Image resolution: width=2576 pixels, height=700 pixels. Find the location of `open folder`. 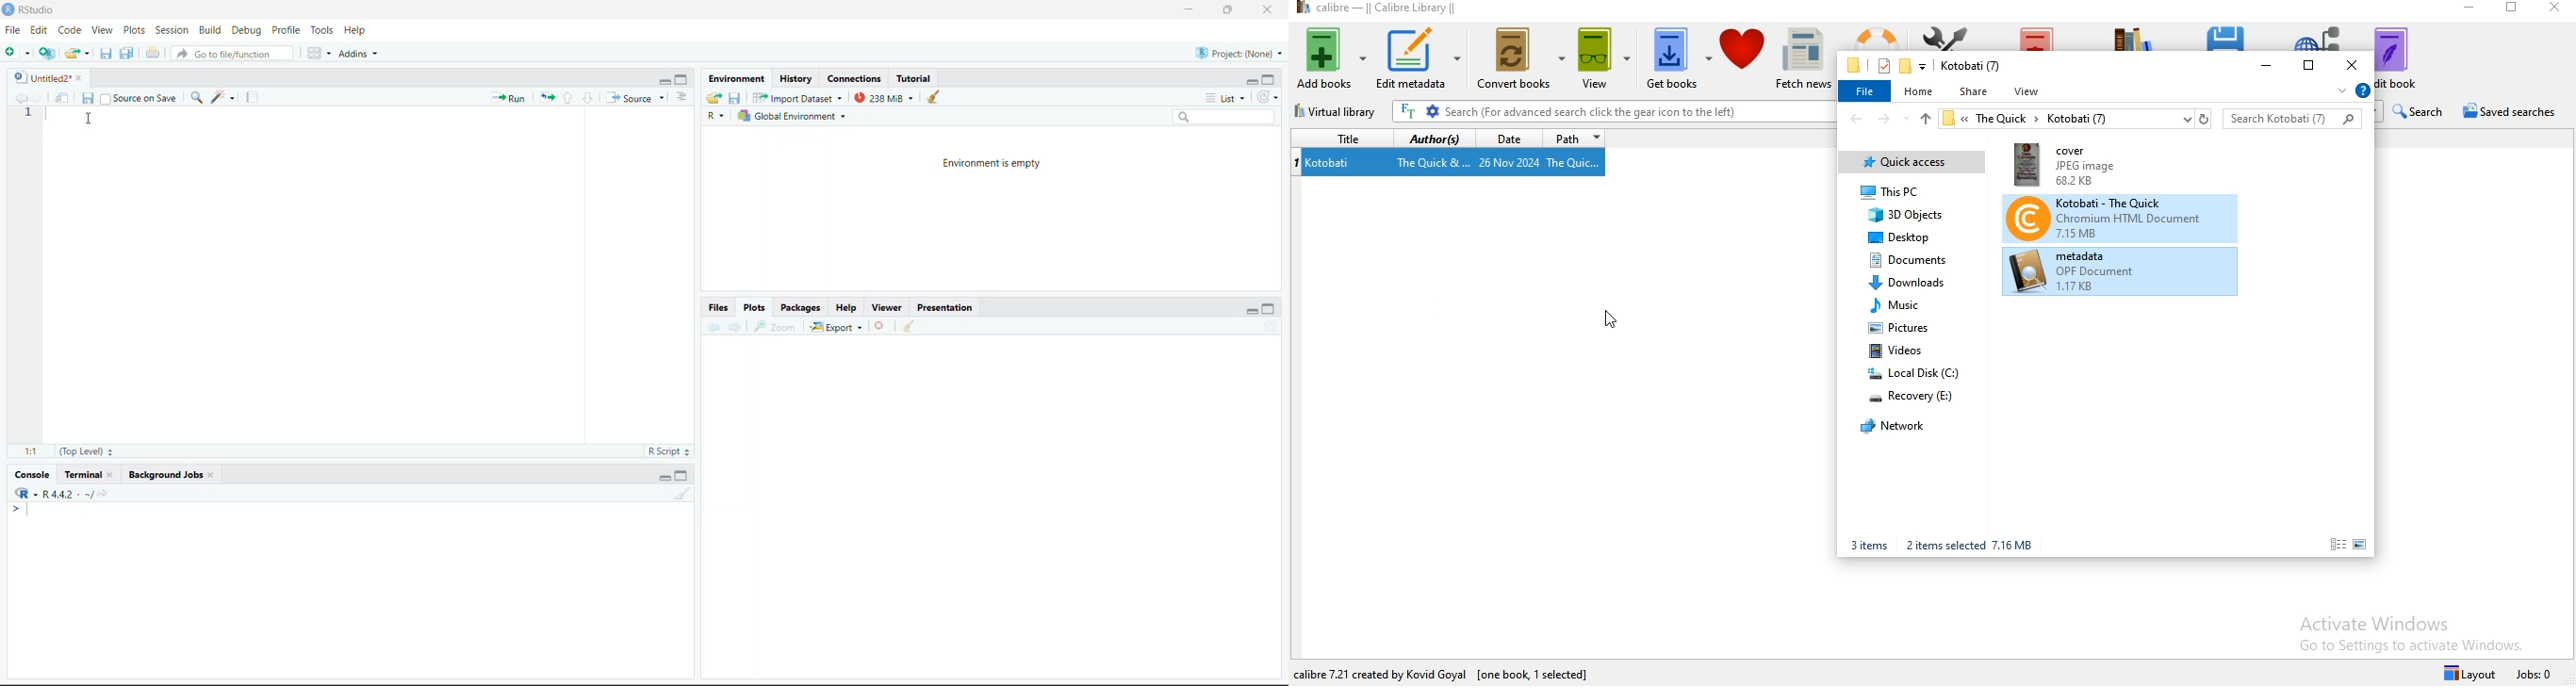

open folder is located at coordinates (715, 98).